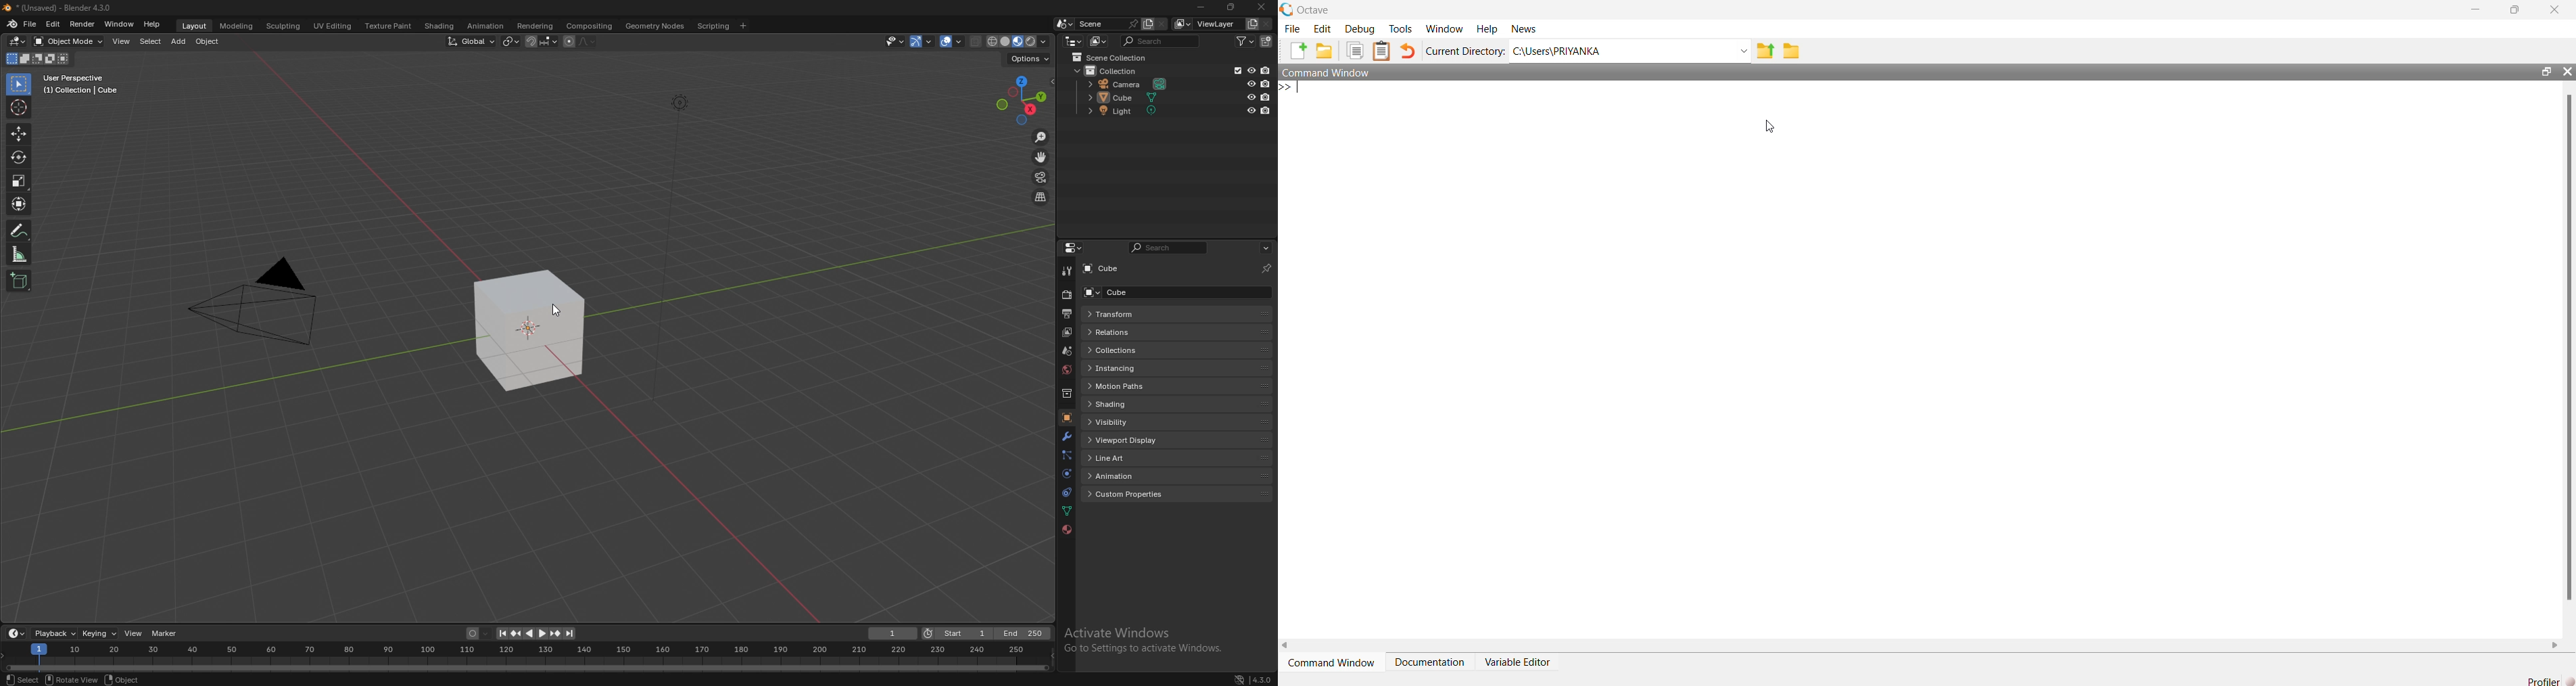 The width and height of the screenshot is (2576, 700). Describe the element at coordinates (1263, 8) in the screenshot. I see `close` at that location.